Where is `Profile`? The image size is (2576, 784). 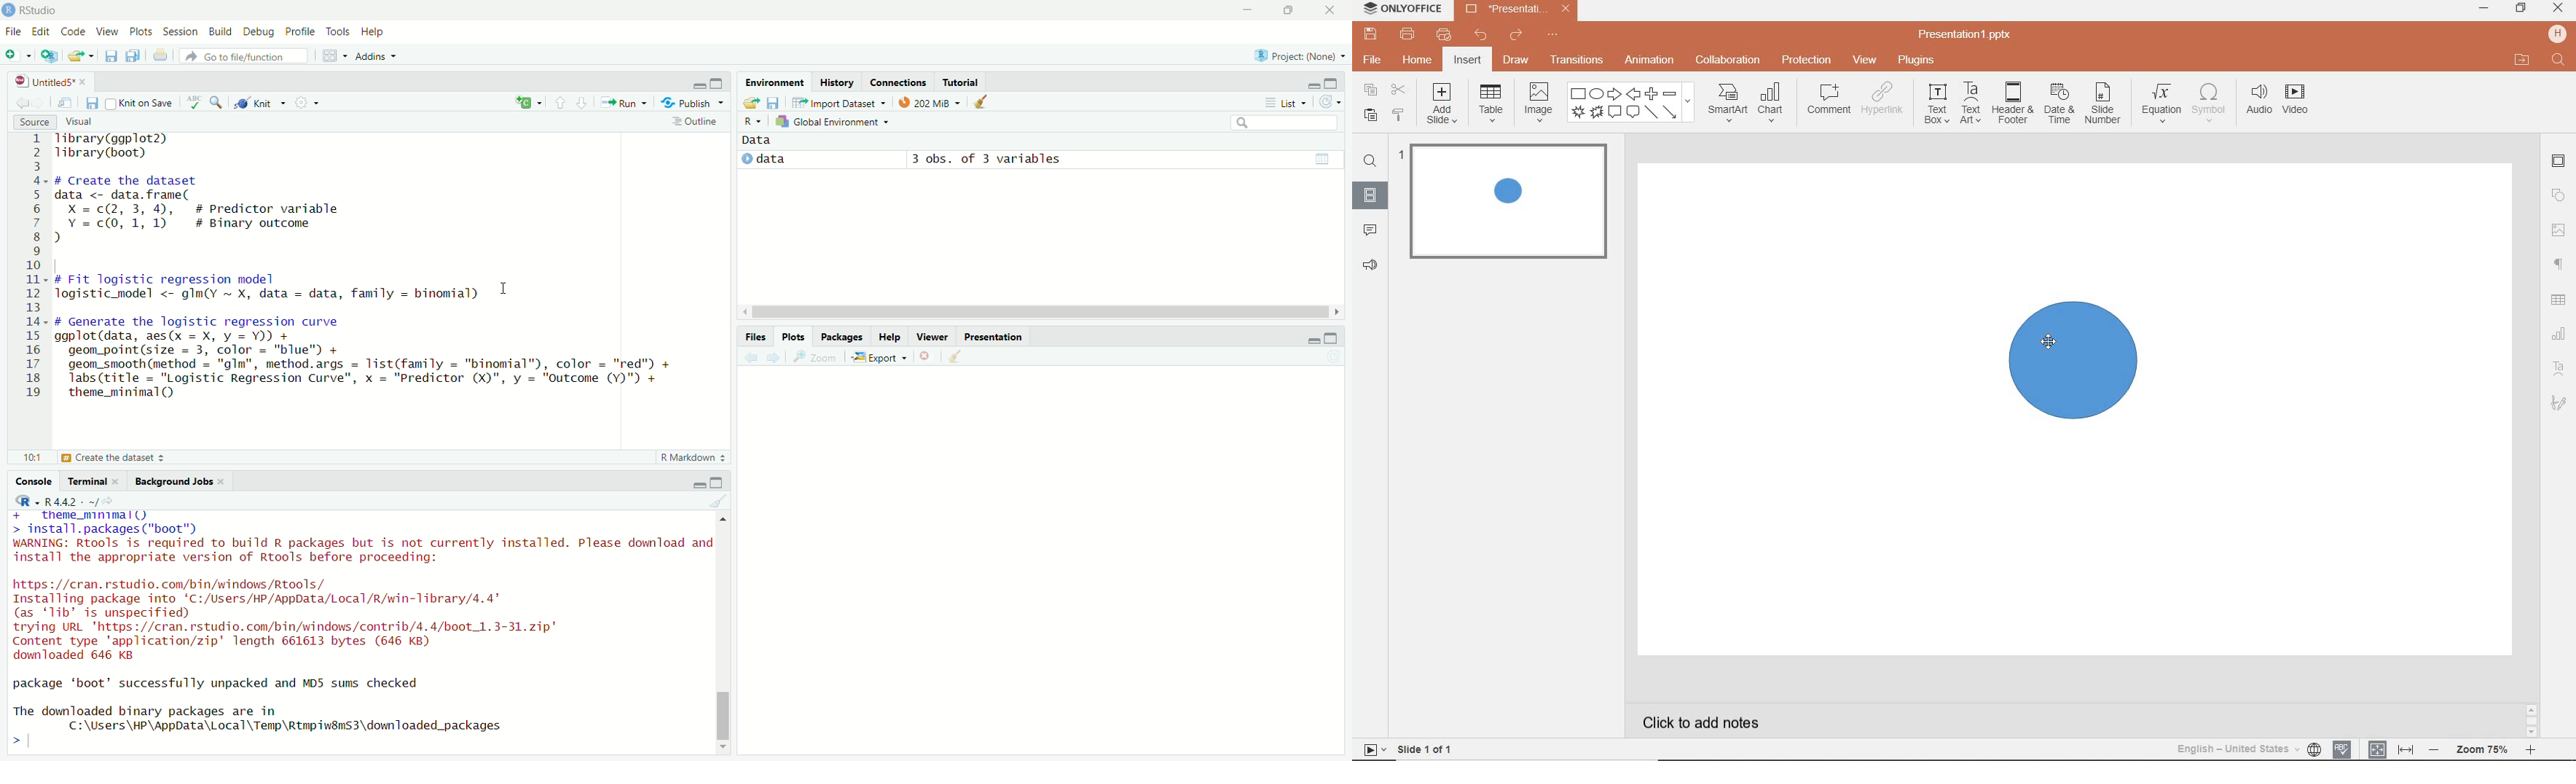
Profile is located at coordinates (299, 31).